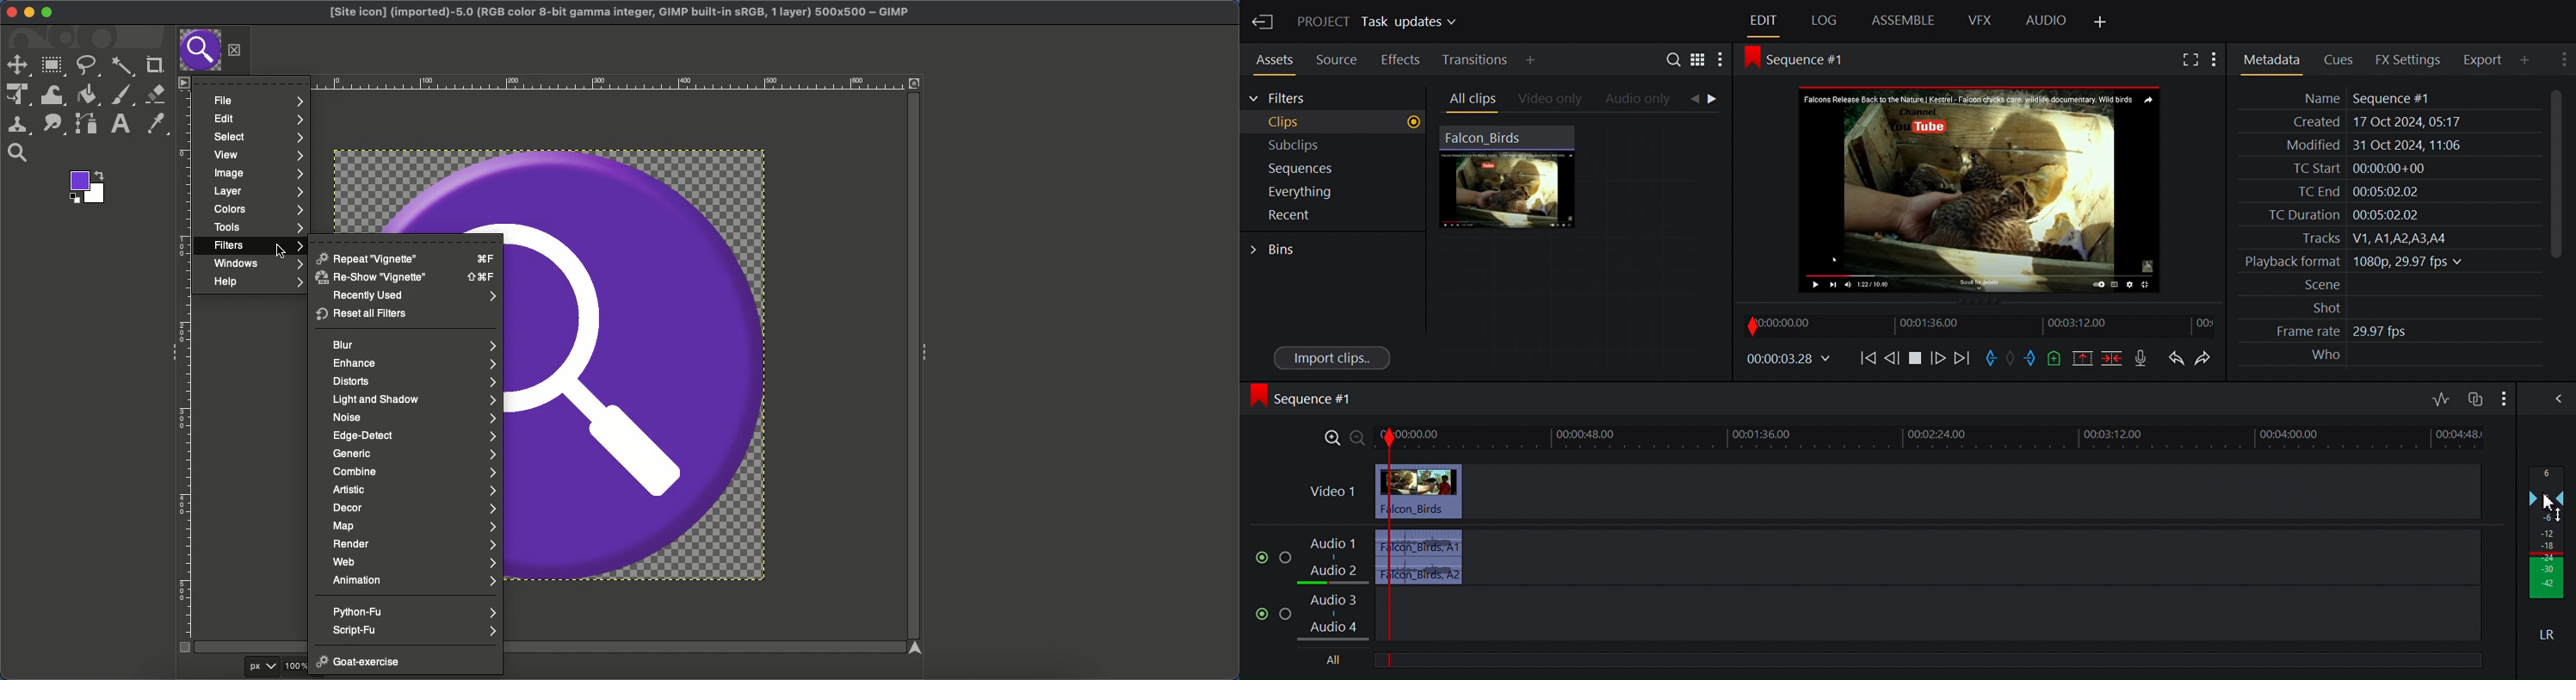  I want to click on Fill color, so click(88, 95).